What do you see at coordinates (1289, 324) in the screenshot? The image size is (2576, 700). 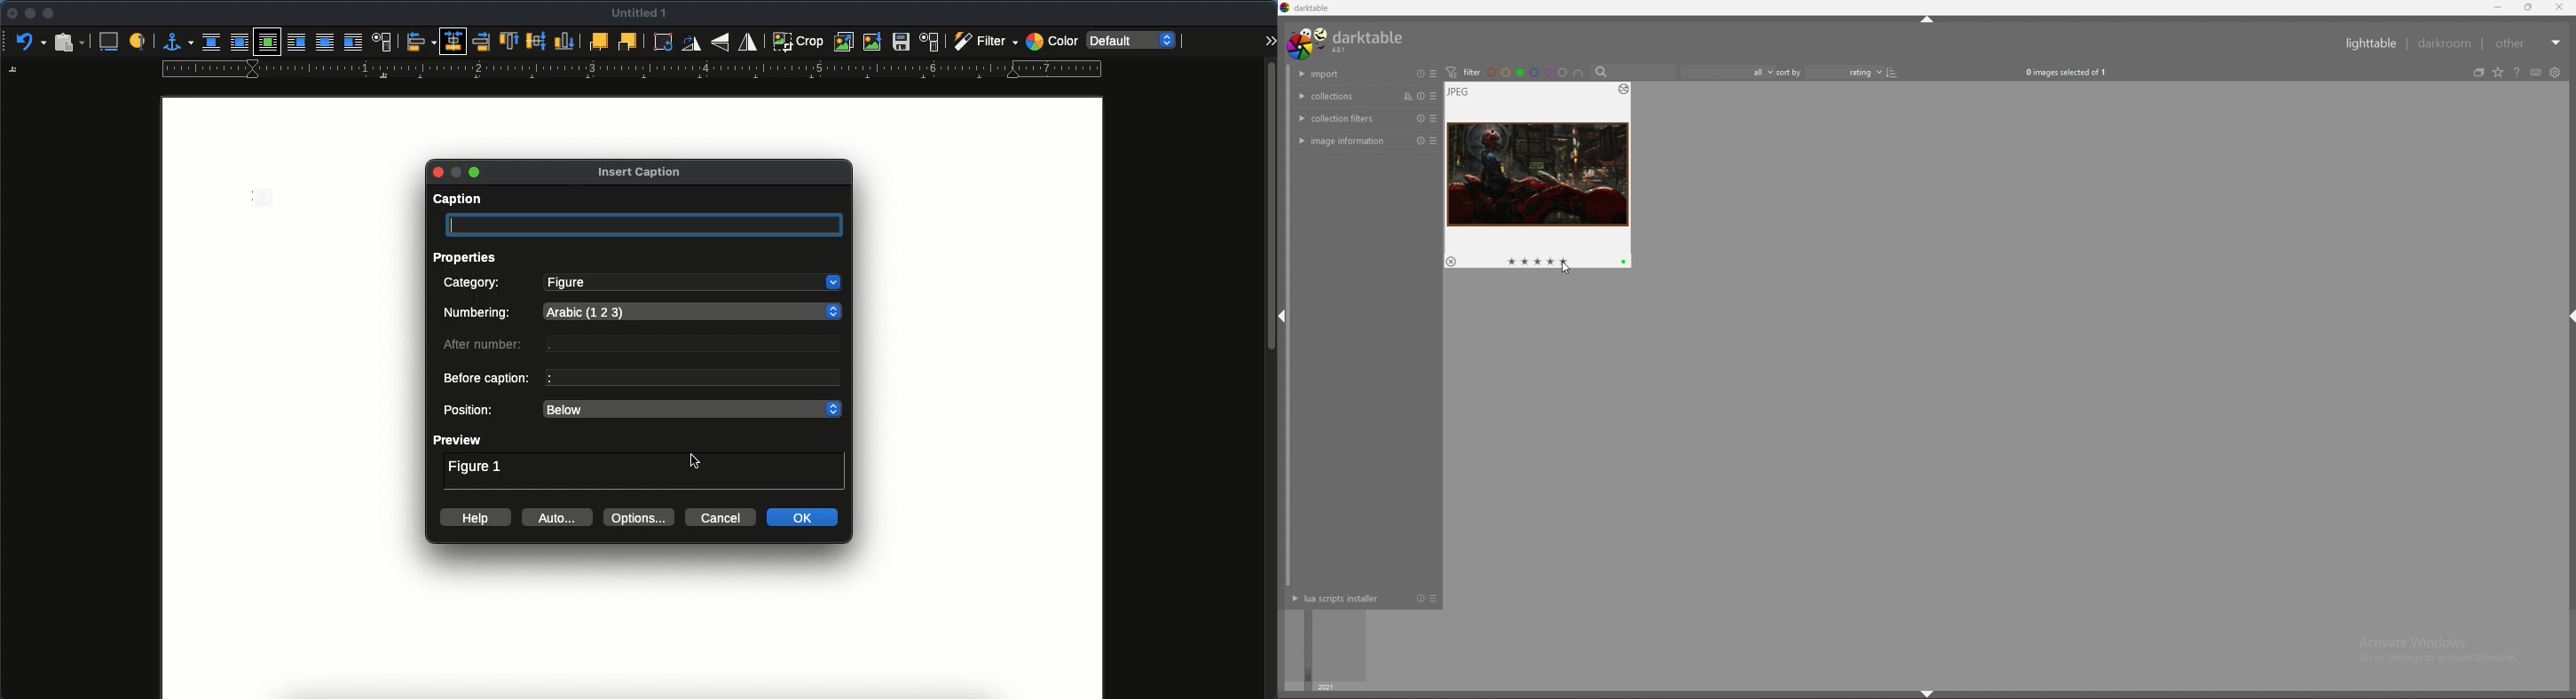 I see `scroll bar` at bounding box center [1289, 324].